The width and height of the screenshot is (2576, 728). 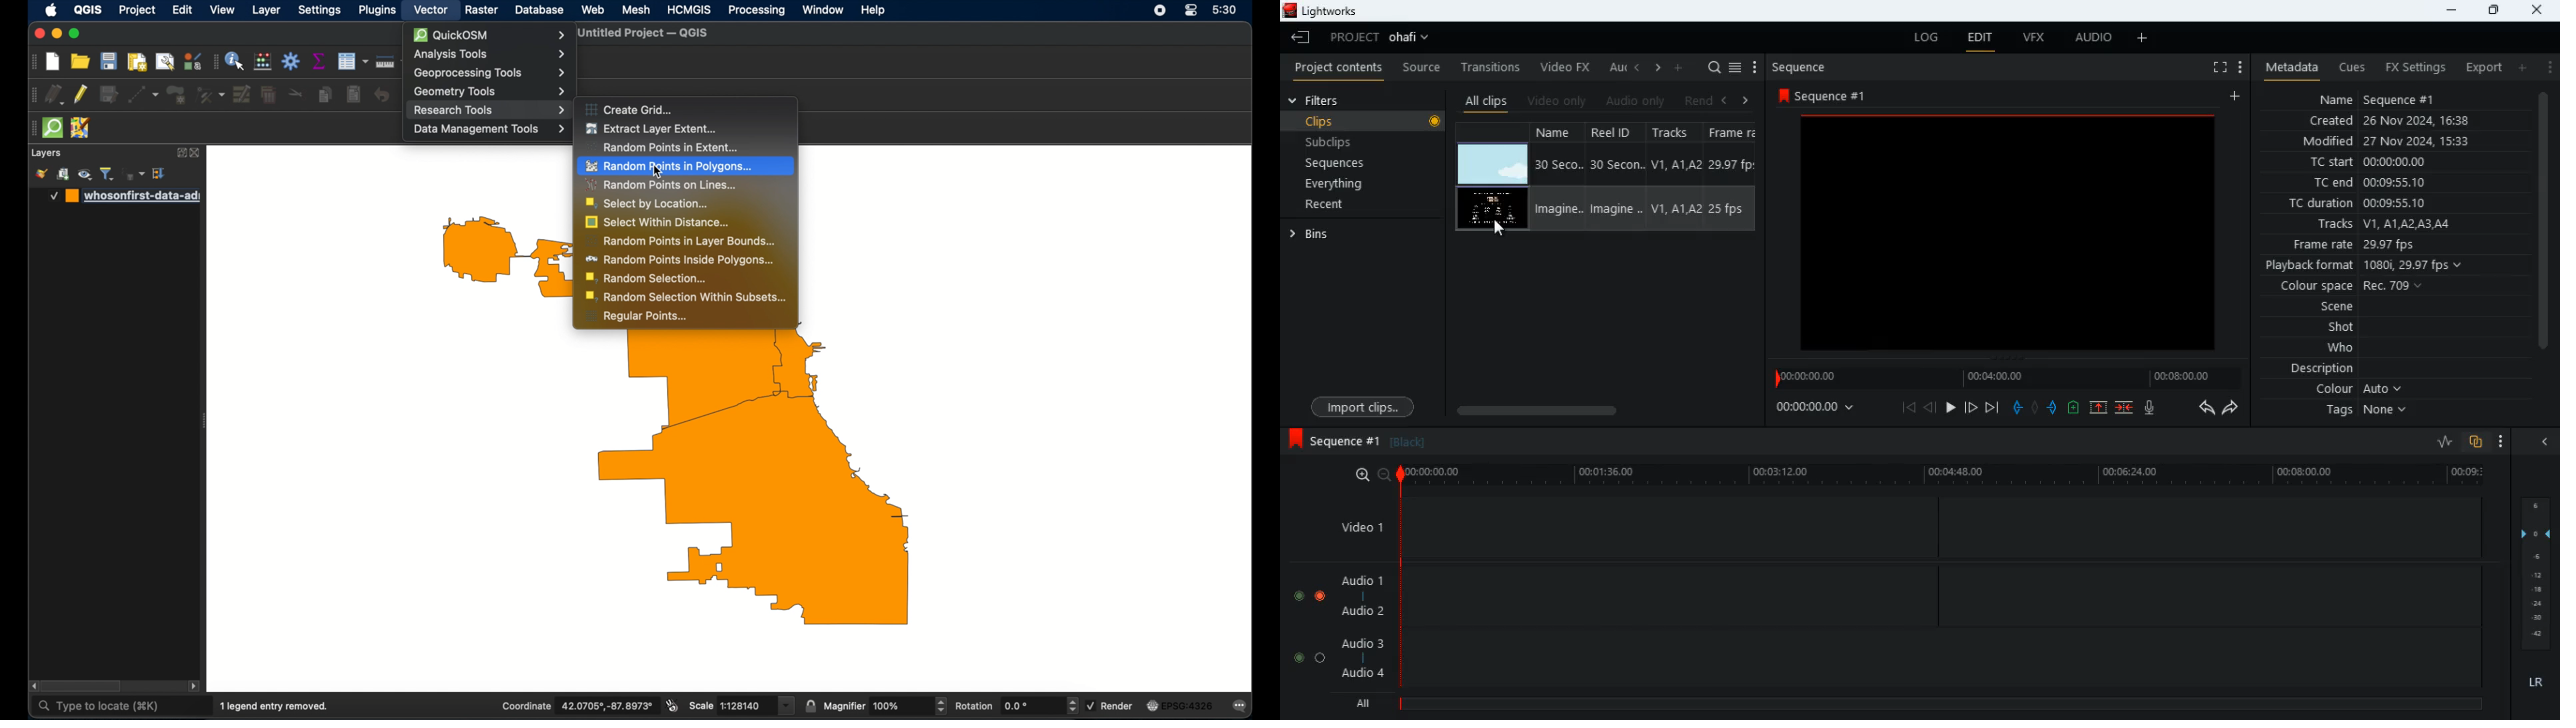 I want to click on zoom, so click(x=1372, y=474).